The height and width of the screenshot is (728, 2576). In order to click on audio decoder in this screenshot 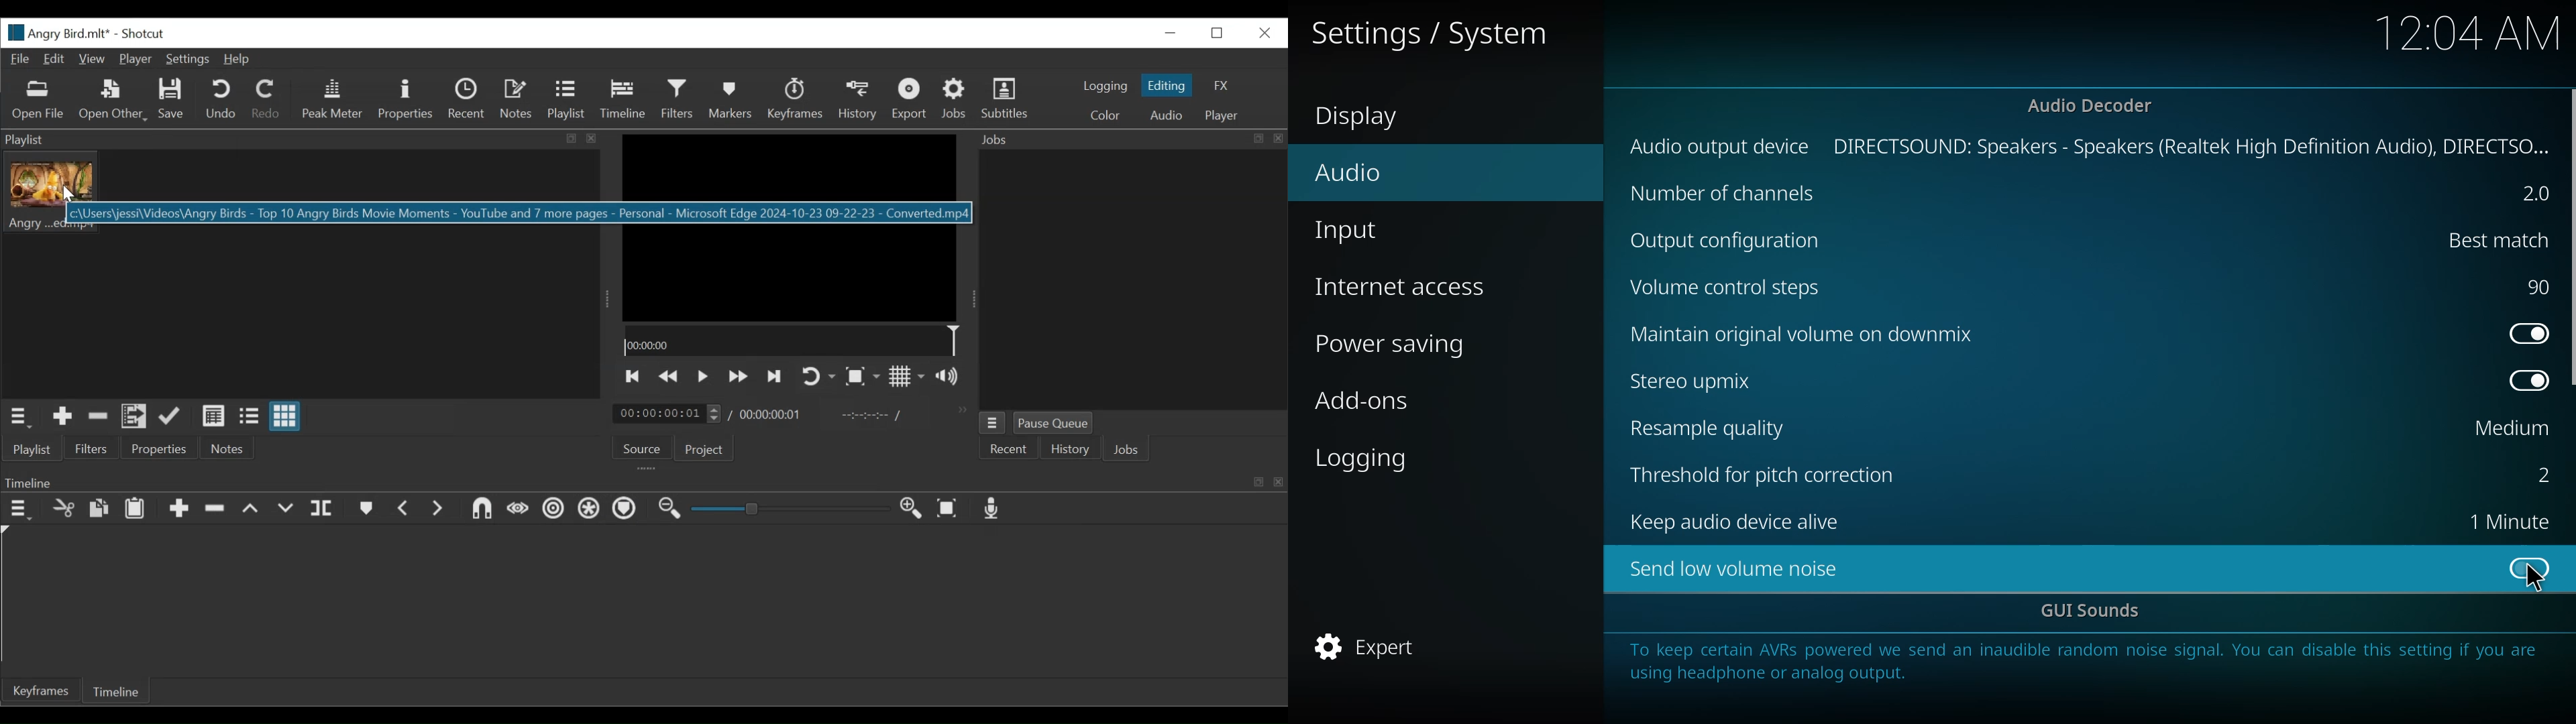, I will do `click(2094, 105)`.